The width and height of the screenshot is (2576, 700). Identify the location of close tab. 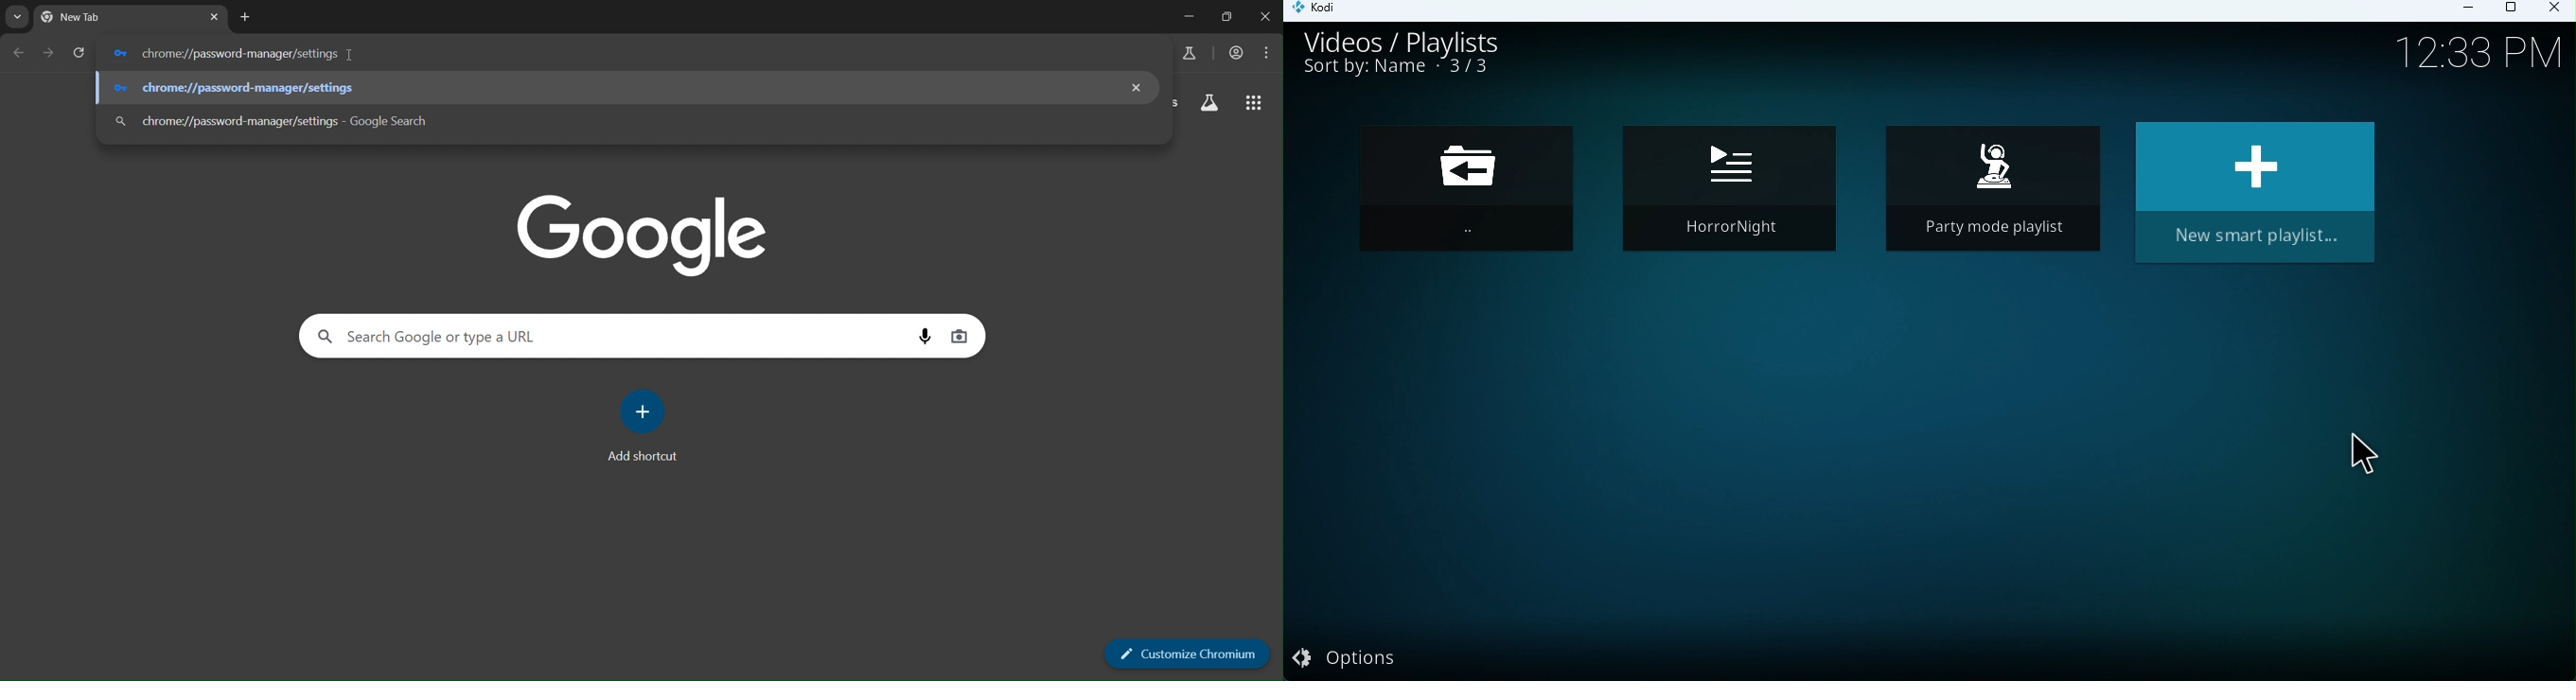
(216, 17).